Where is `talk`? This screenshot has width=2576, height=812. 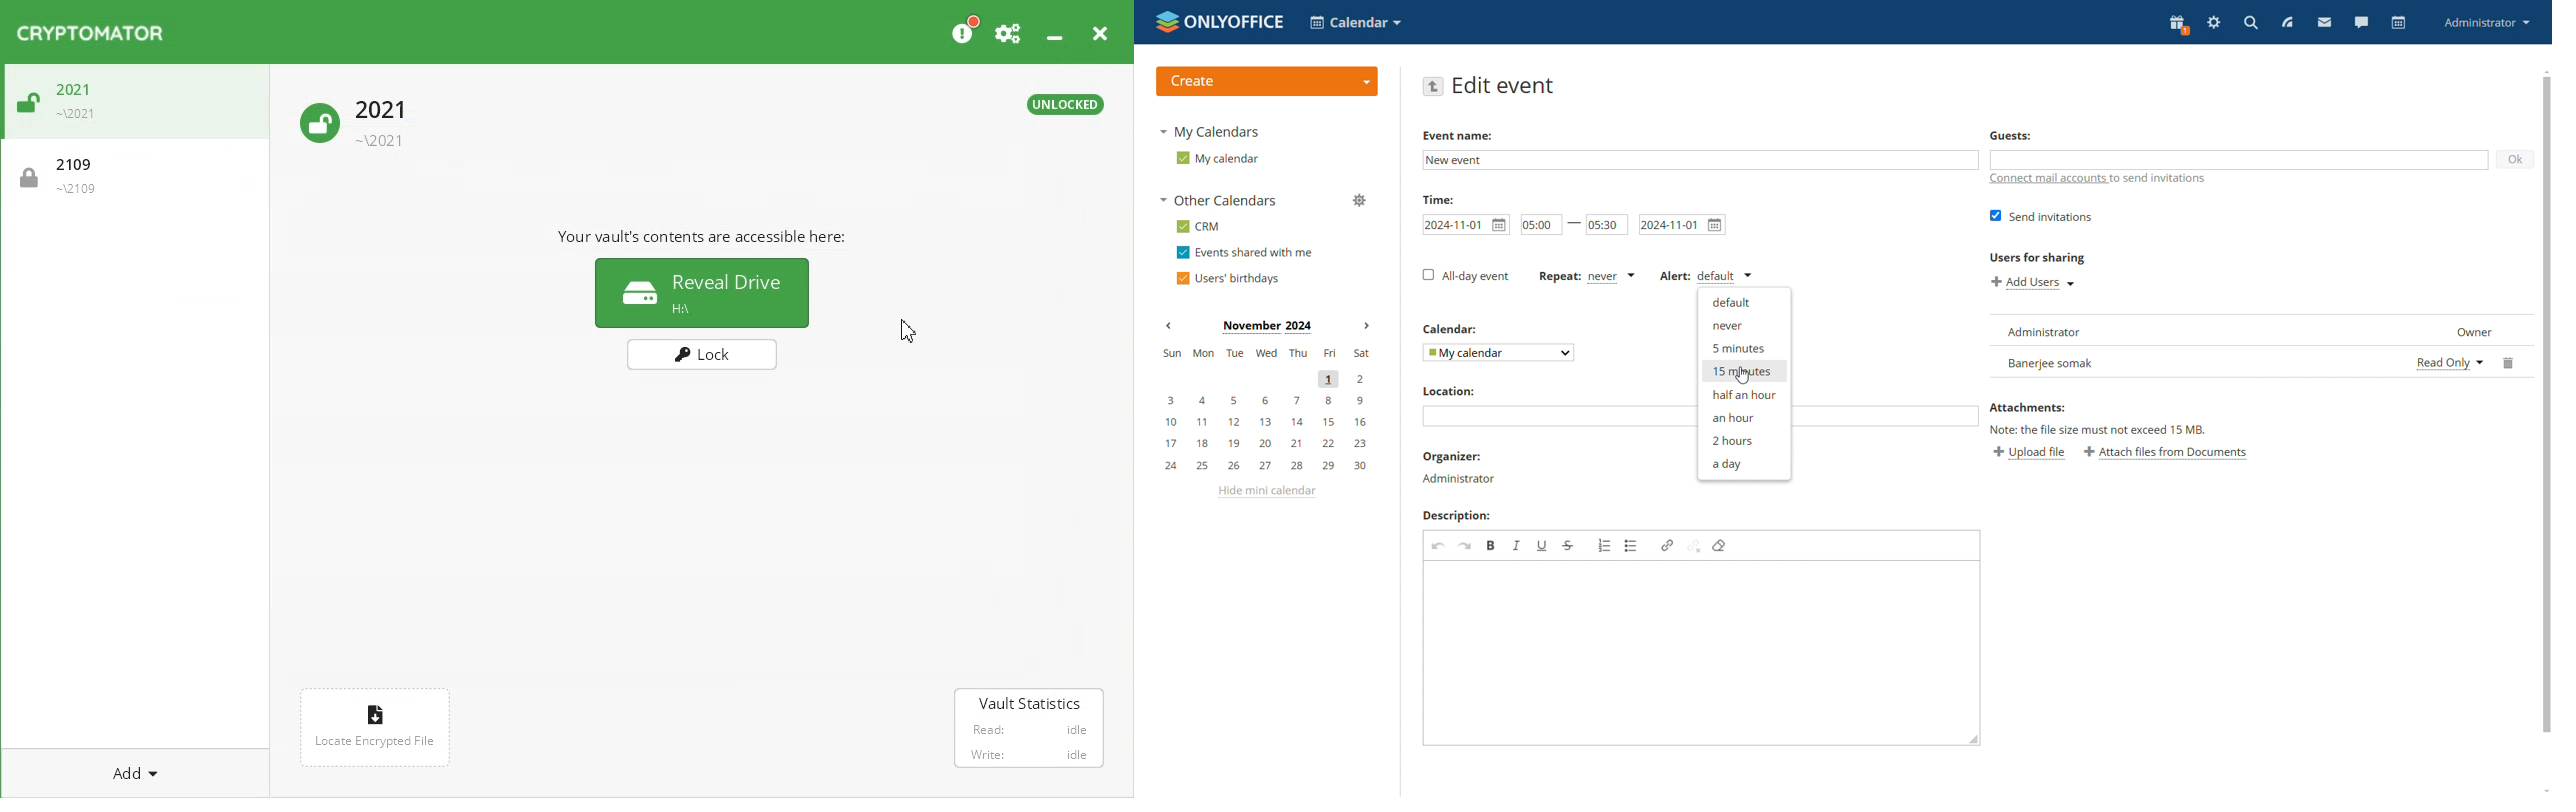 talk is located at coordinates (2361, 22).